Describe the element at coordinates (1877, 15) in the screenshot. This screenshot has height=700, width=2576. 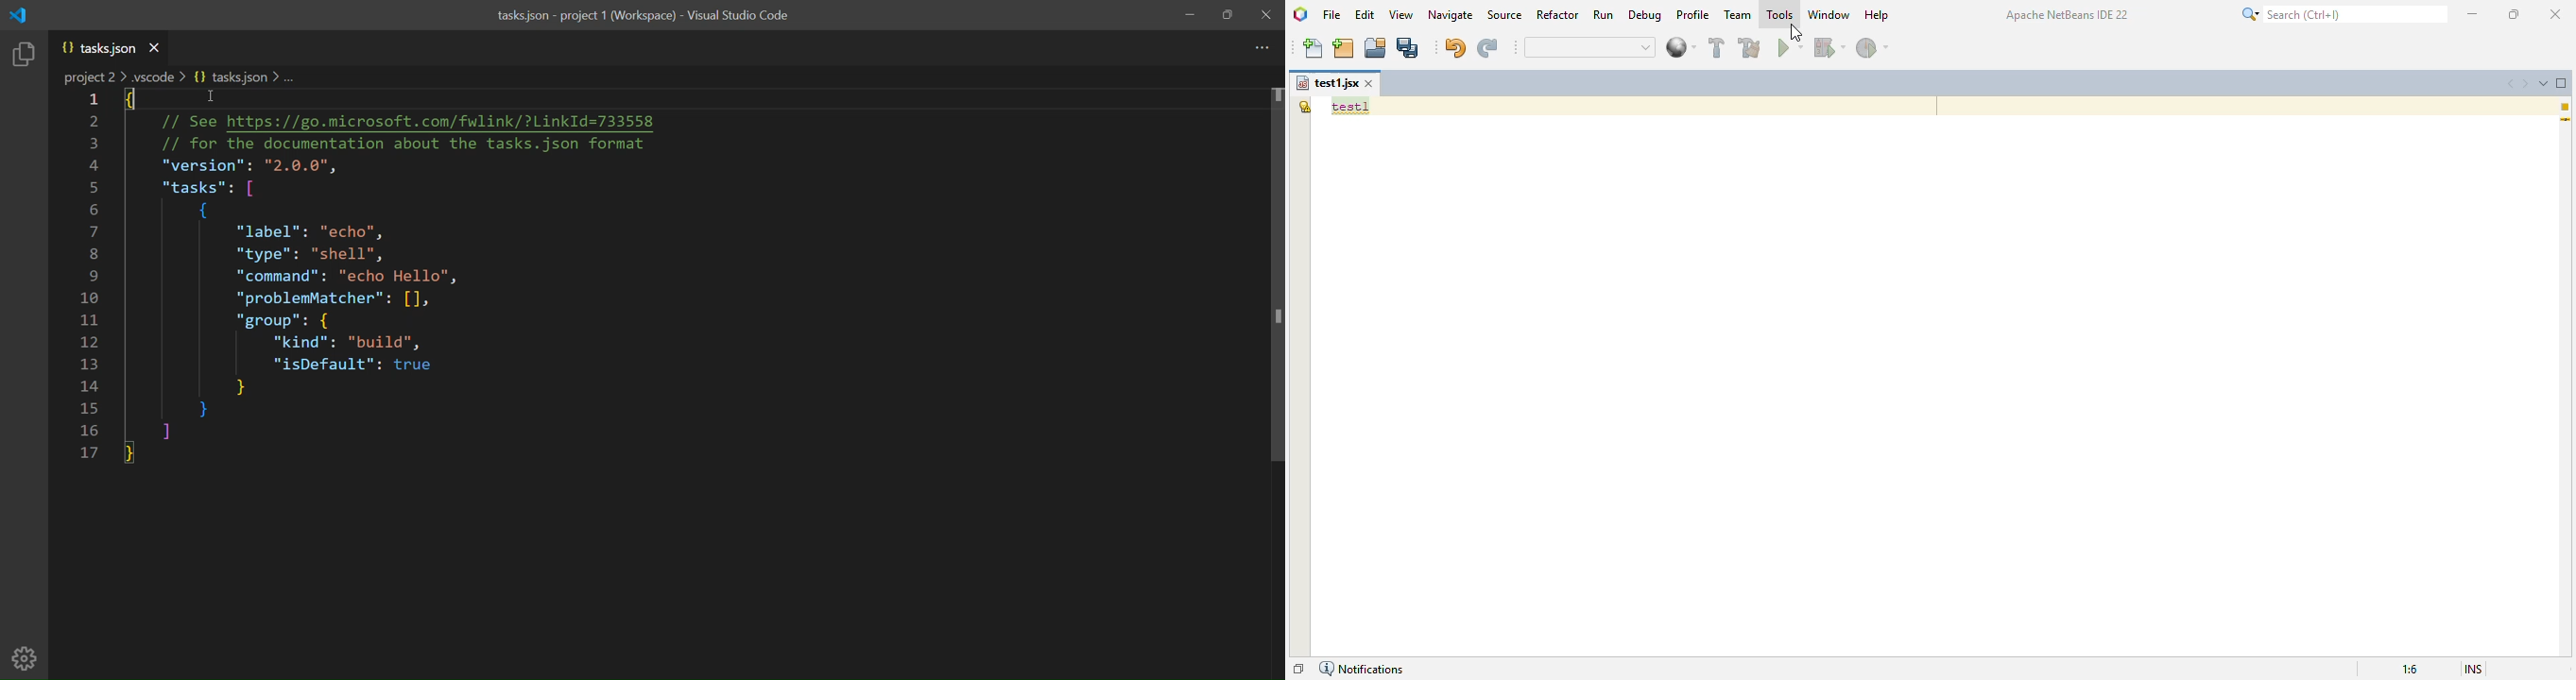
I see `help` at that location.